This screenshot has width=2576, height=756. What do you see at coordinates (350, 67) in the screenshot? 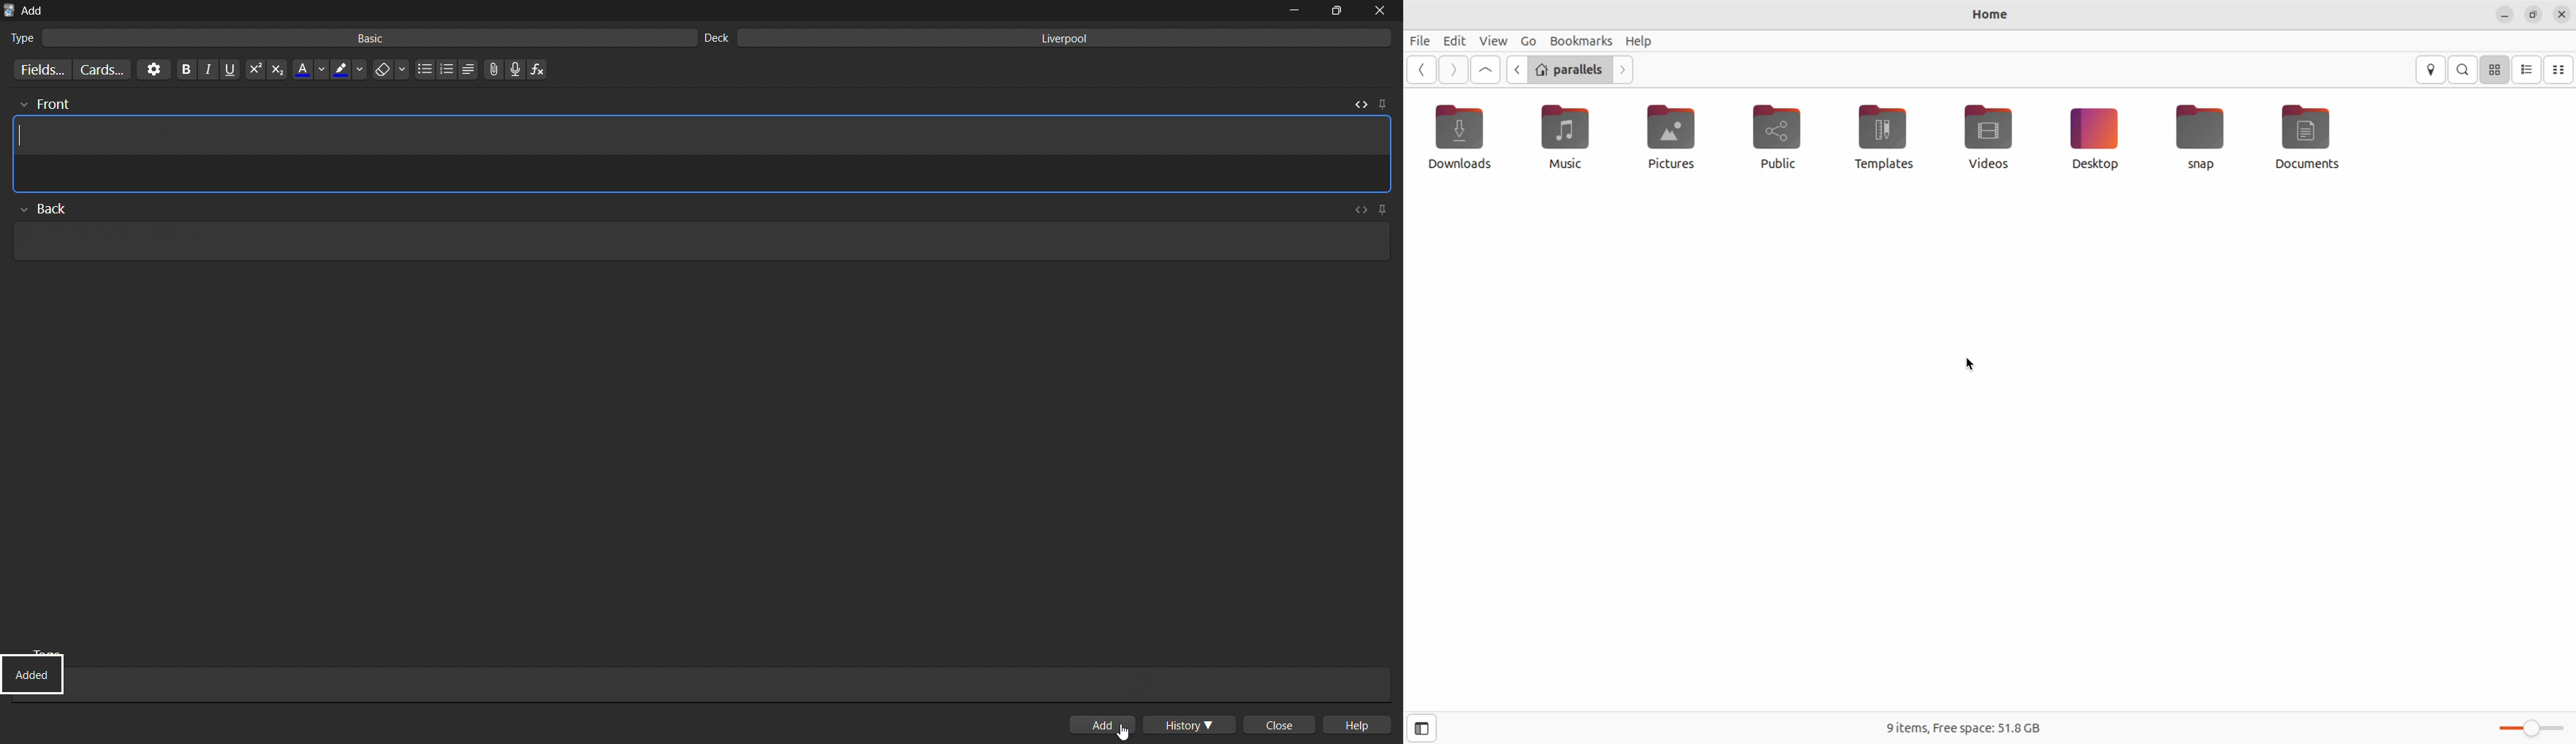
I see `highlight color` at bounding box center [350, 67].